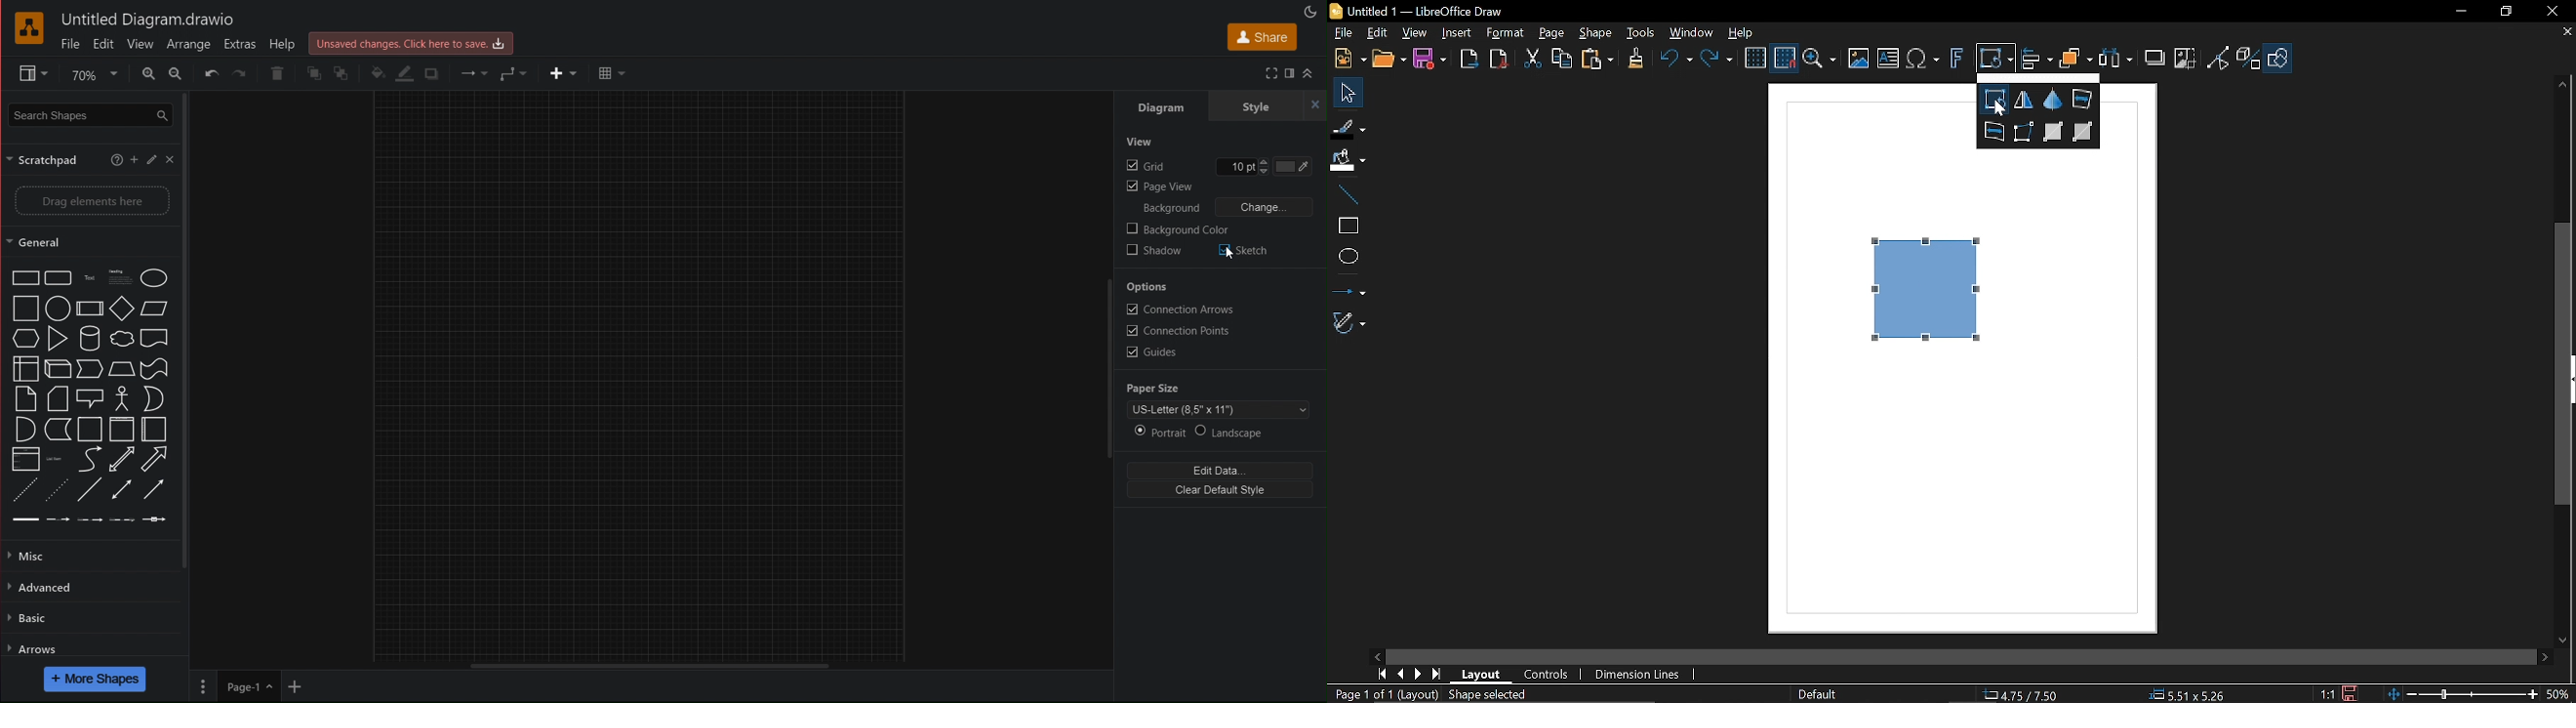 The width and height of the screenshot is (2576, 728). What do you see at coordinates (1270, 75) in the screenshot?
I see `Fullscreen` at bounding box center [1270, 75].